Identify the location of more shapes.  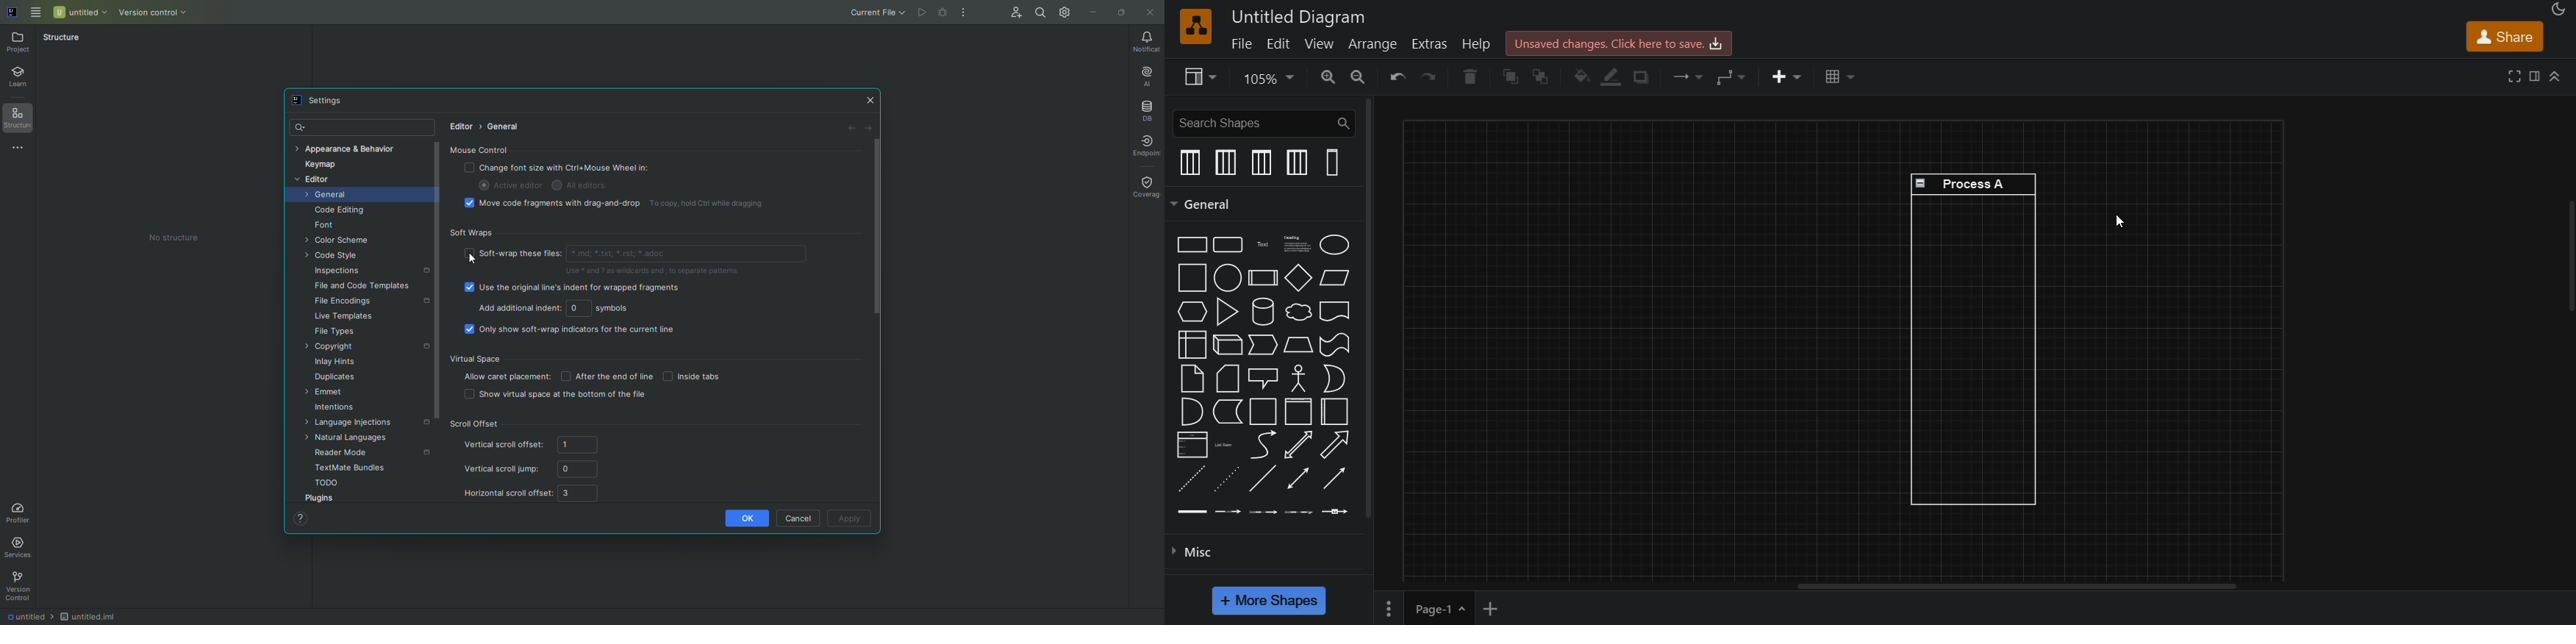
(1273, 599).